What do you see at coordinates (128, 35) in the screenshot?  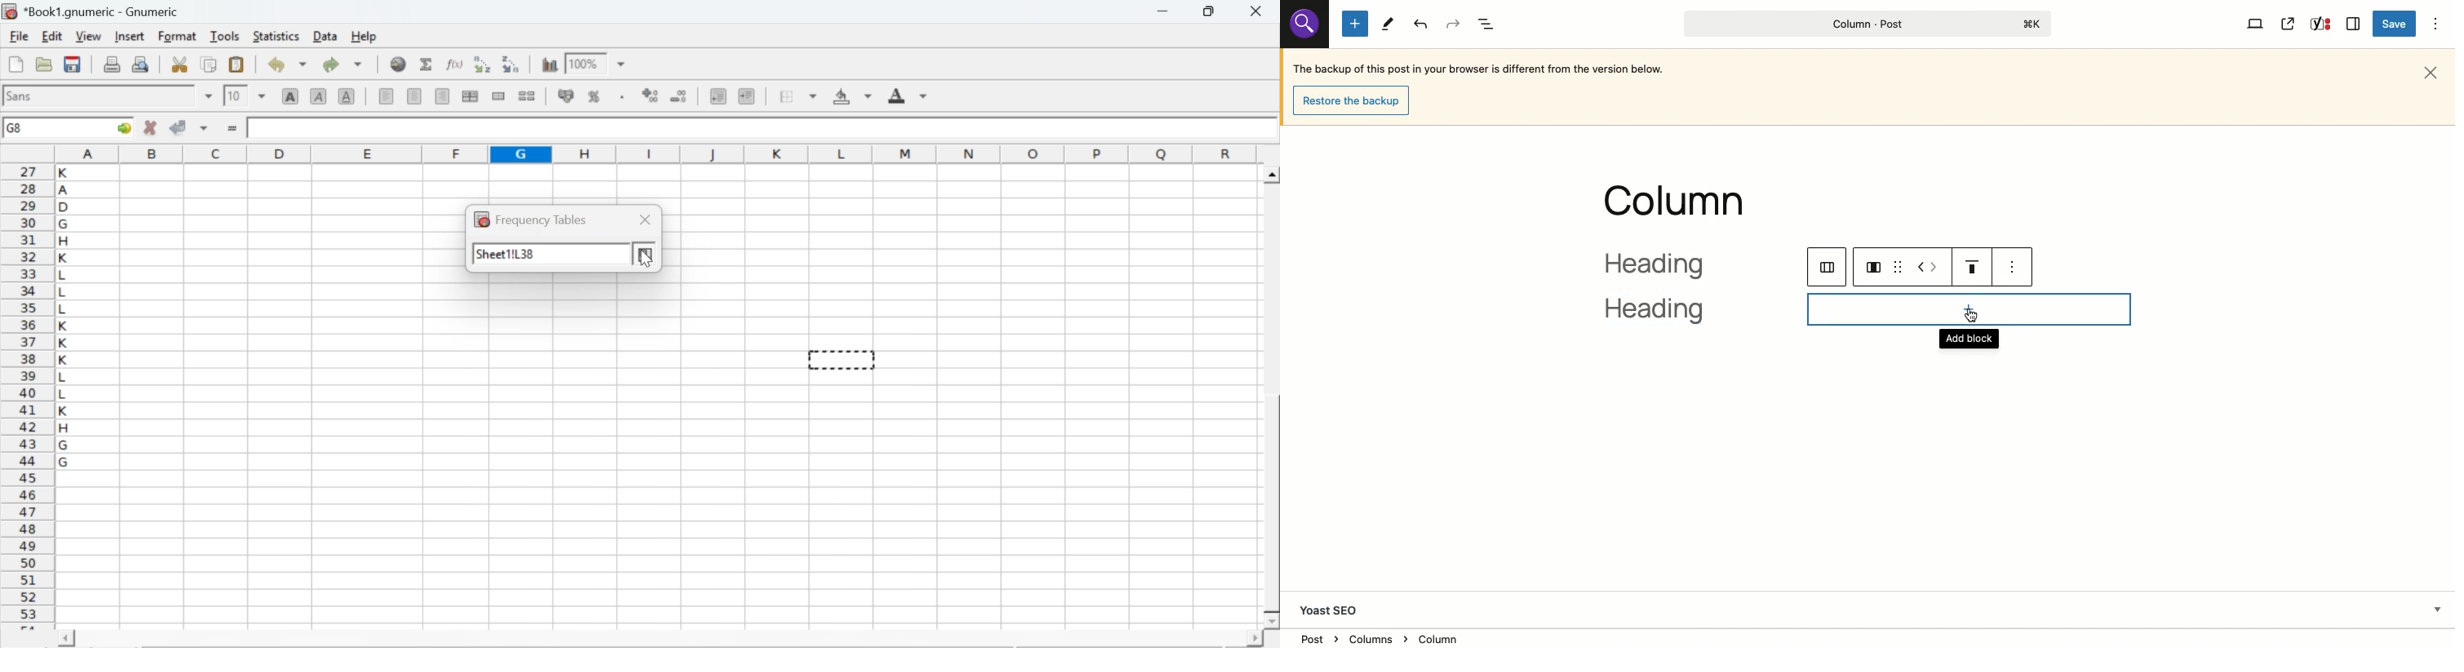 I see `insert` at bounding box center [128, 35].